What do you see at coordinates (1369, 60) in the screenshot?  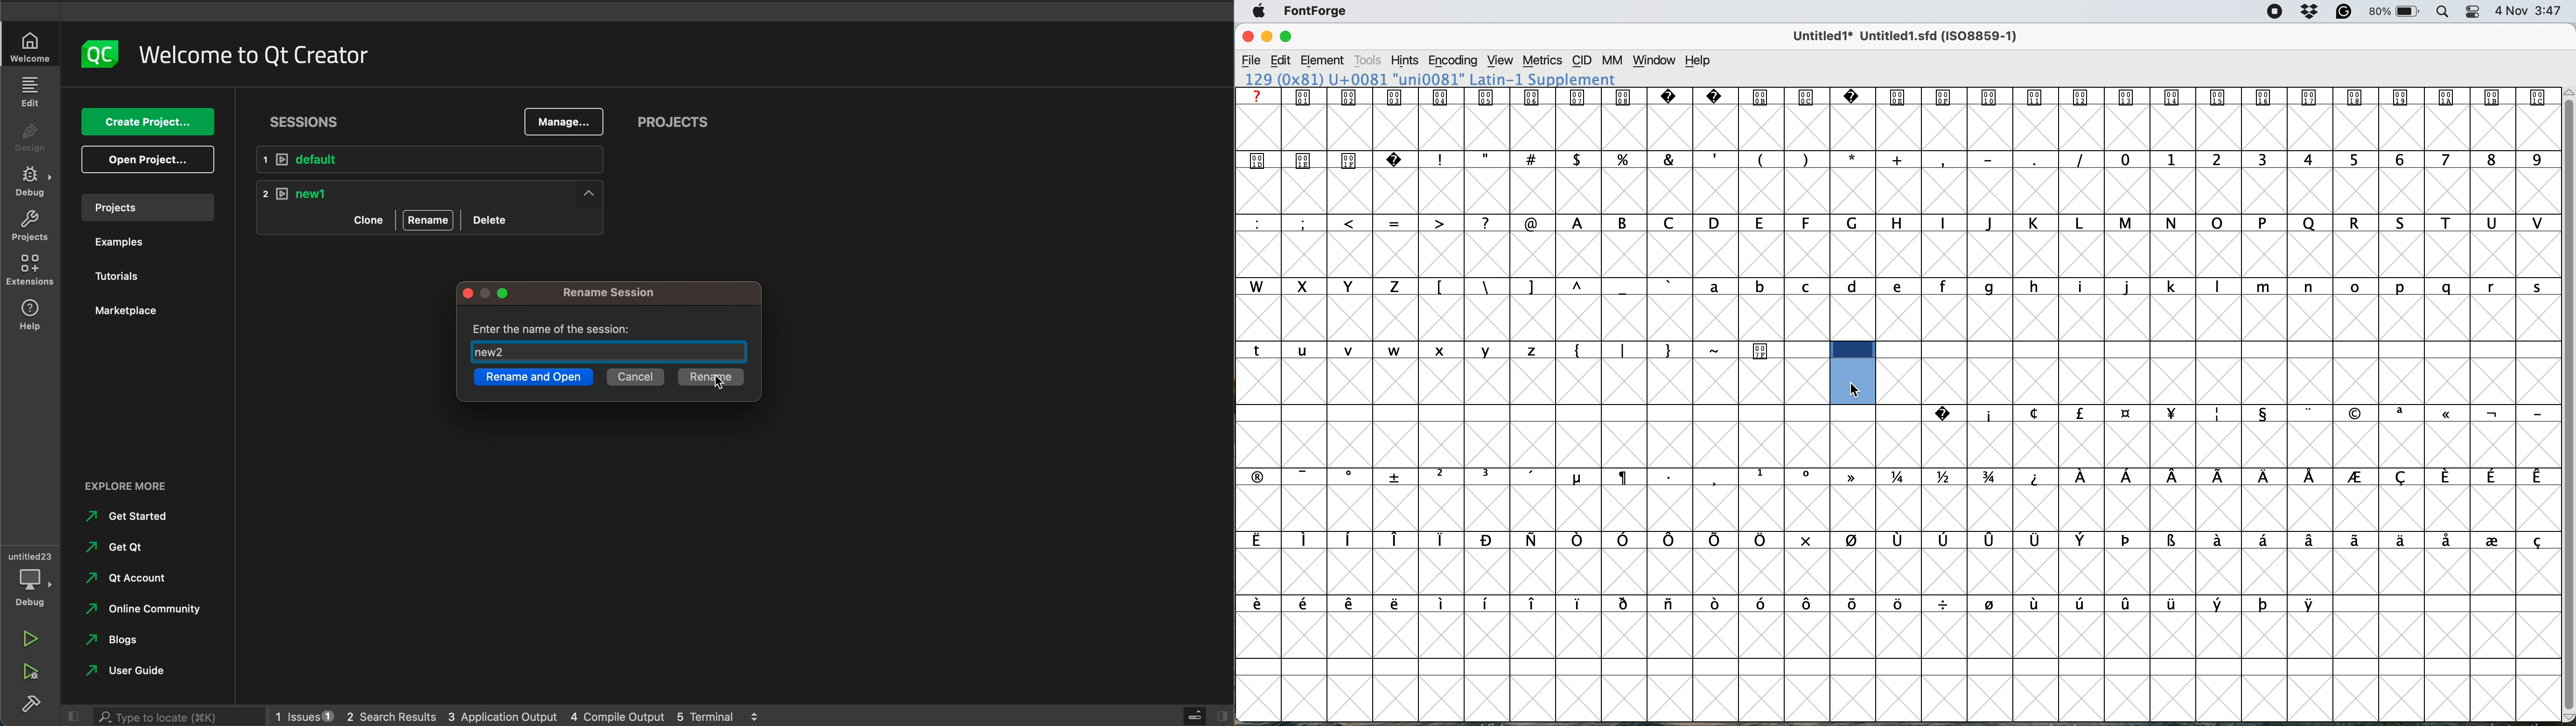 I see `Tools` at bounding box center [1369, 60].